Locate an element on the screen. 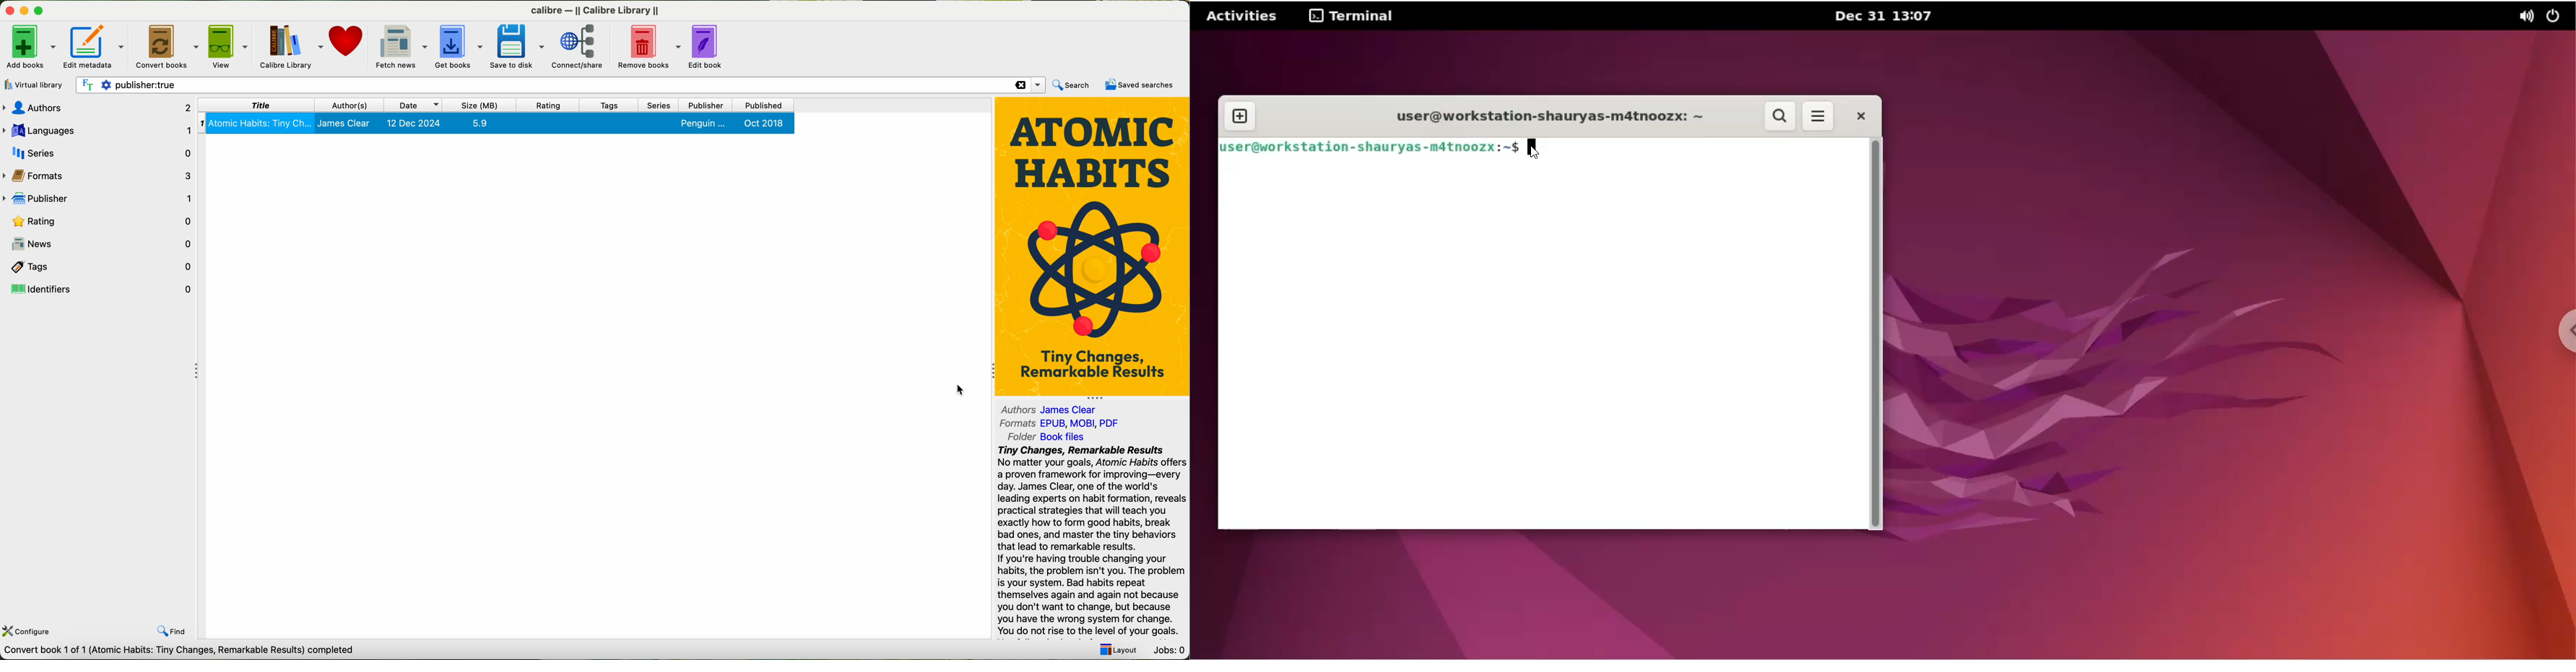 The height and width of the screenshot is (672, 2576). news is located at coordinates (100, 244).